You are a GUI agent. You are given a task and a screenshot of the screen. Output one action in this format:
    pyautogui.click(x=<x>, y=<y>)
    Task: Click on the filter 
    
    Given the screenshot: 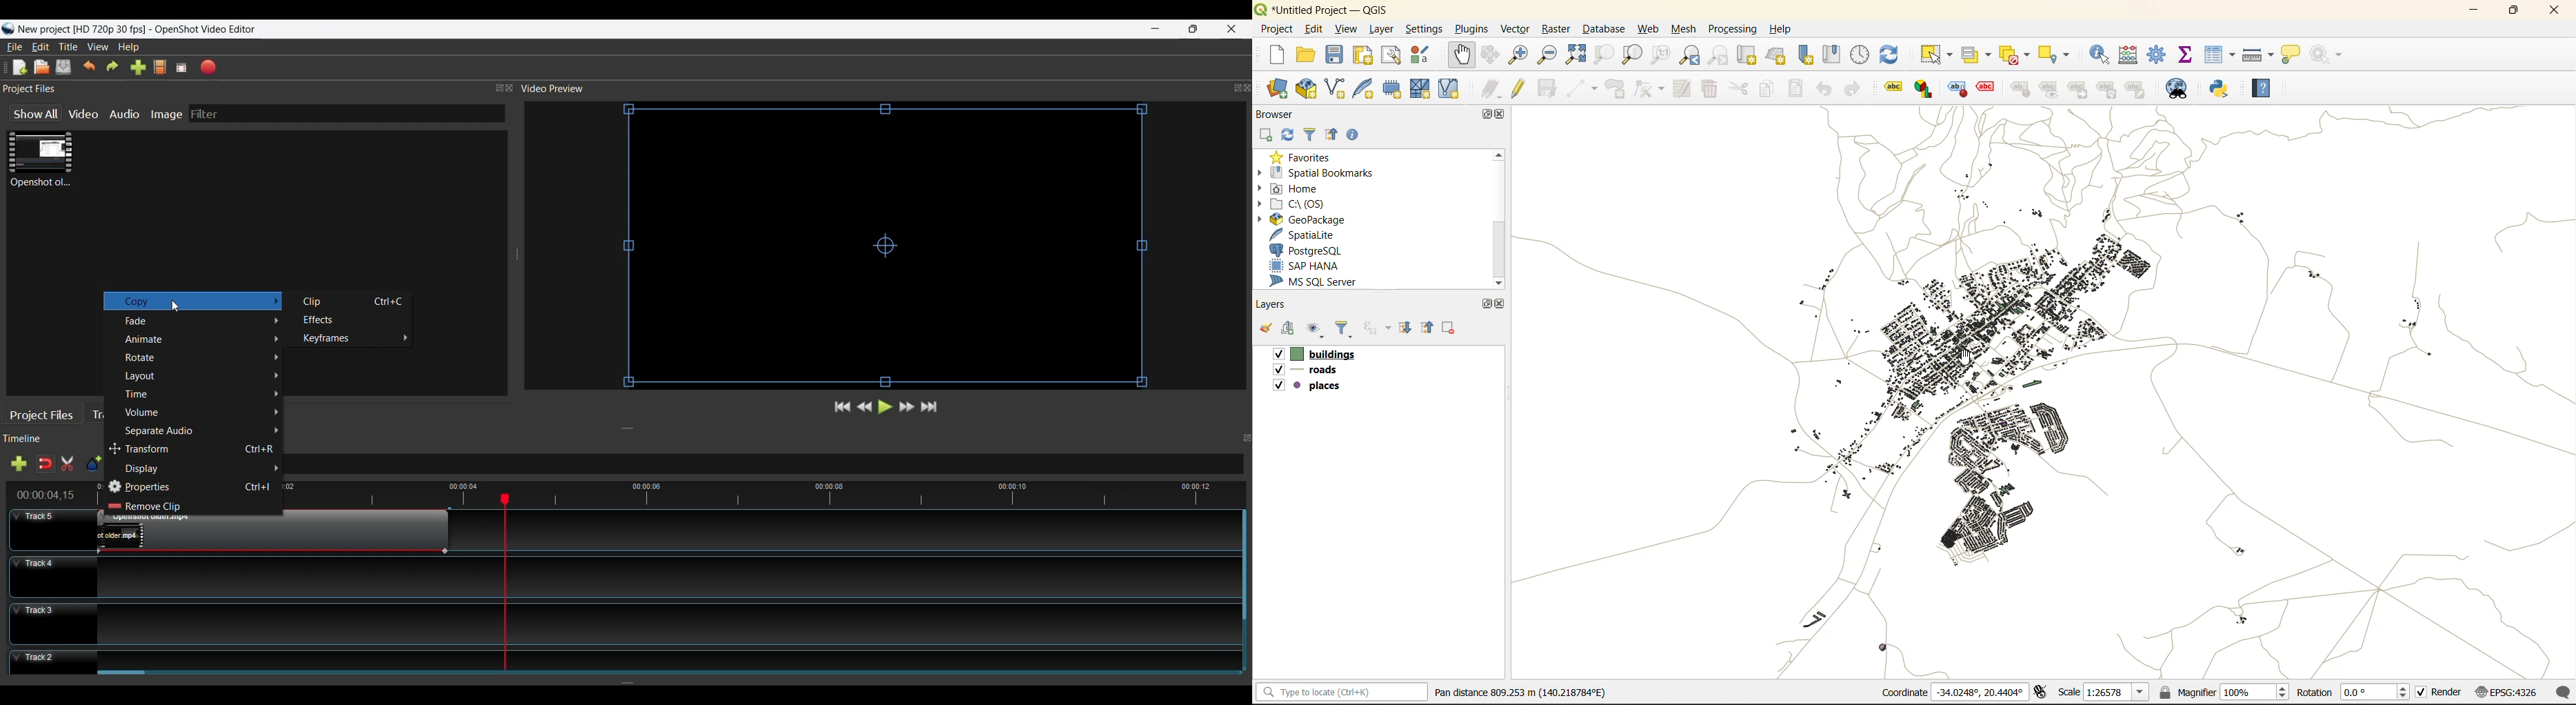 What is the action you would take?
    pyautogui.click(x=1347, y=329)
    